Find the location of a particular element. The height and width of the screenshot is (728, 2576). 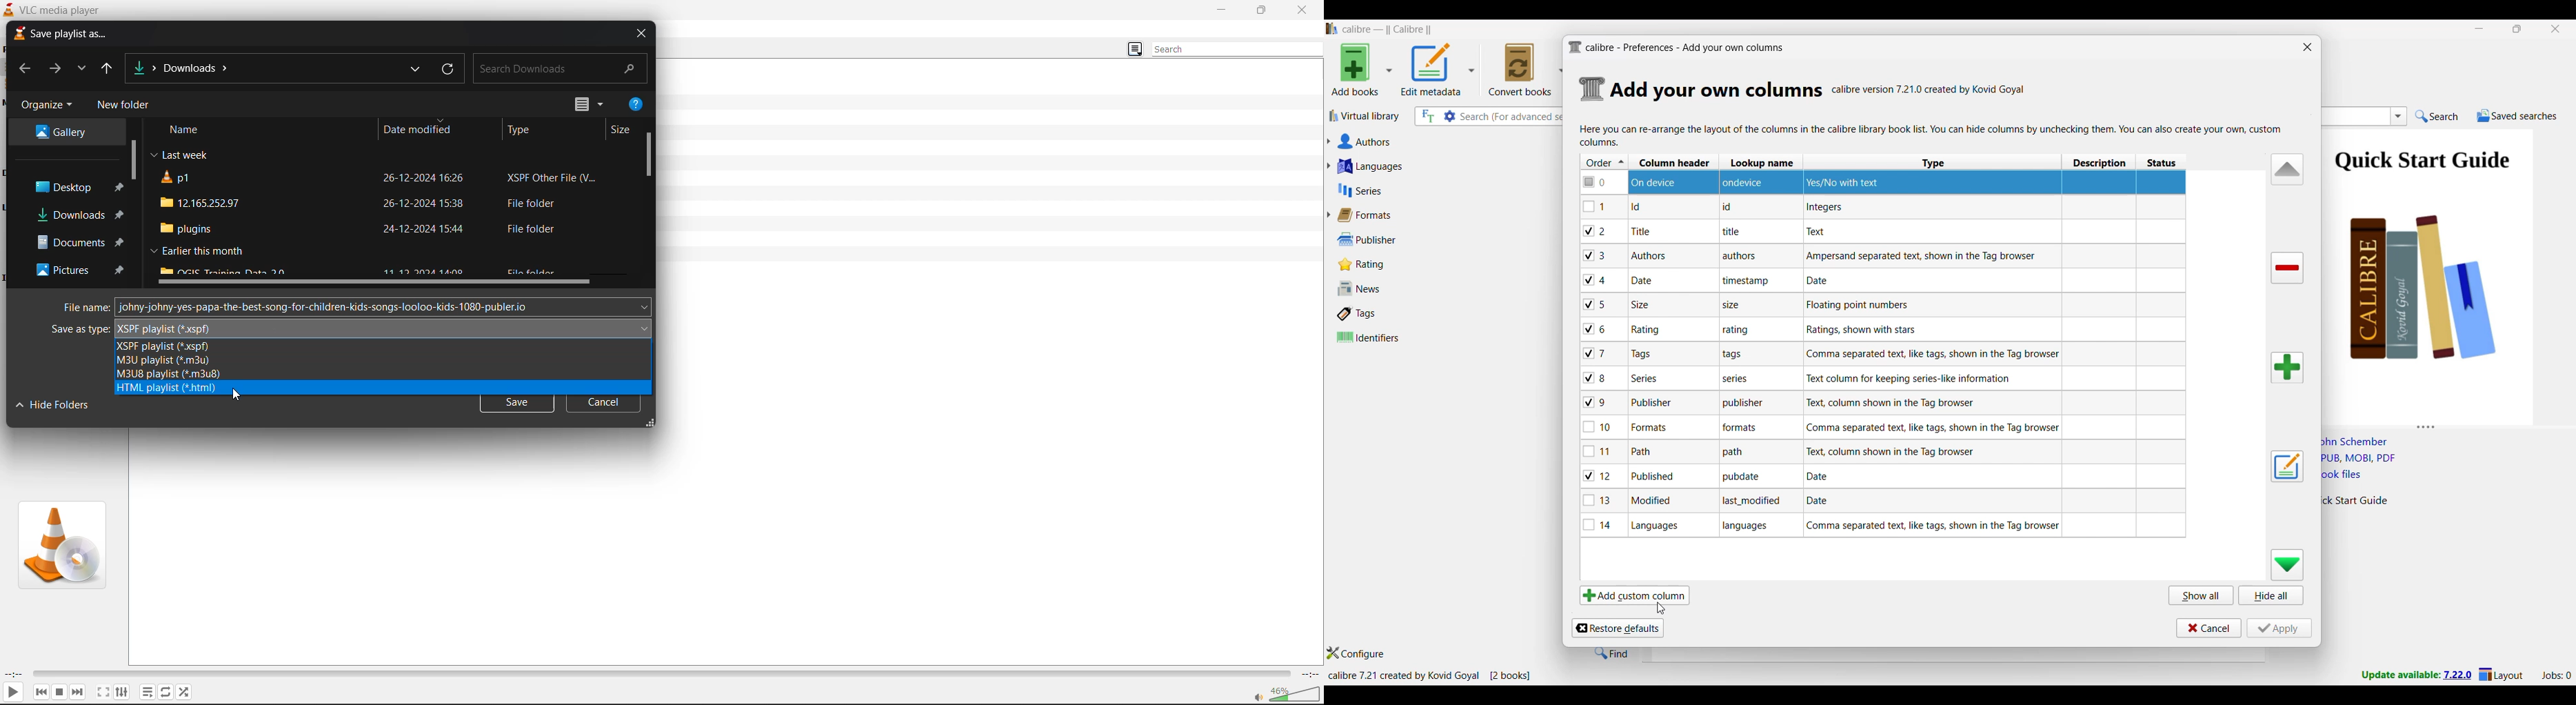

Show interface in a smaller tab is located at coordinates (2519, 29).